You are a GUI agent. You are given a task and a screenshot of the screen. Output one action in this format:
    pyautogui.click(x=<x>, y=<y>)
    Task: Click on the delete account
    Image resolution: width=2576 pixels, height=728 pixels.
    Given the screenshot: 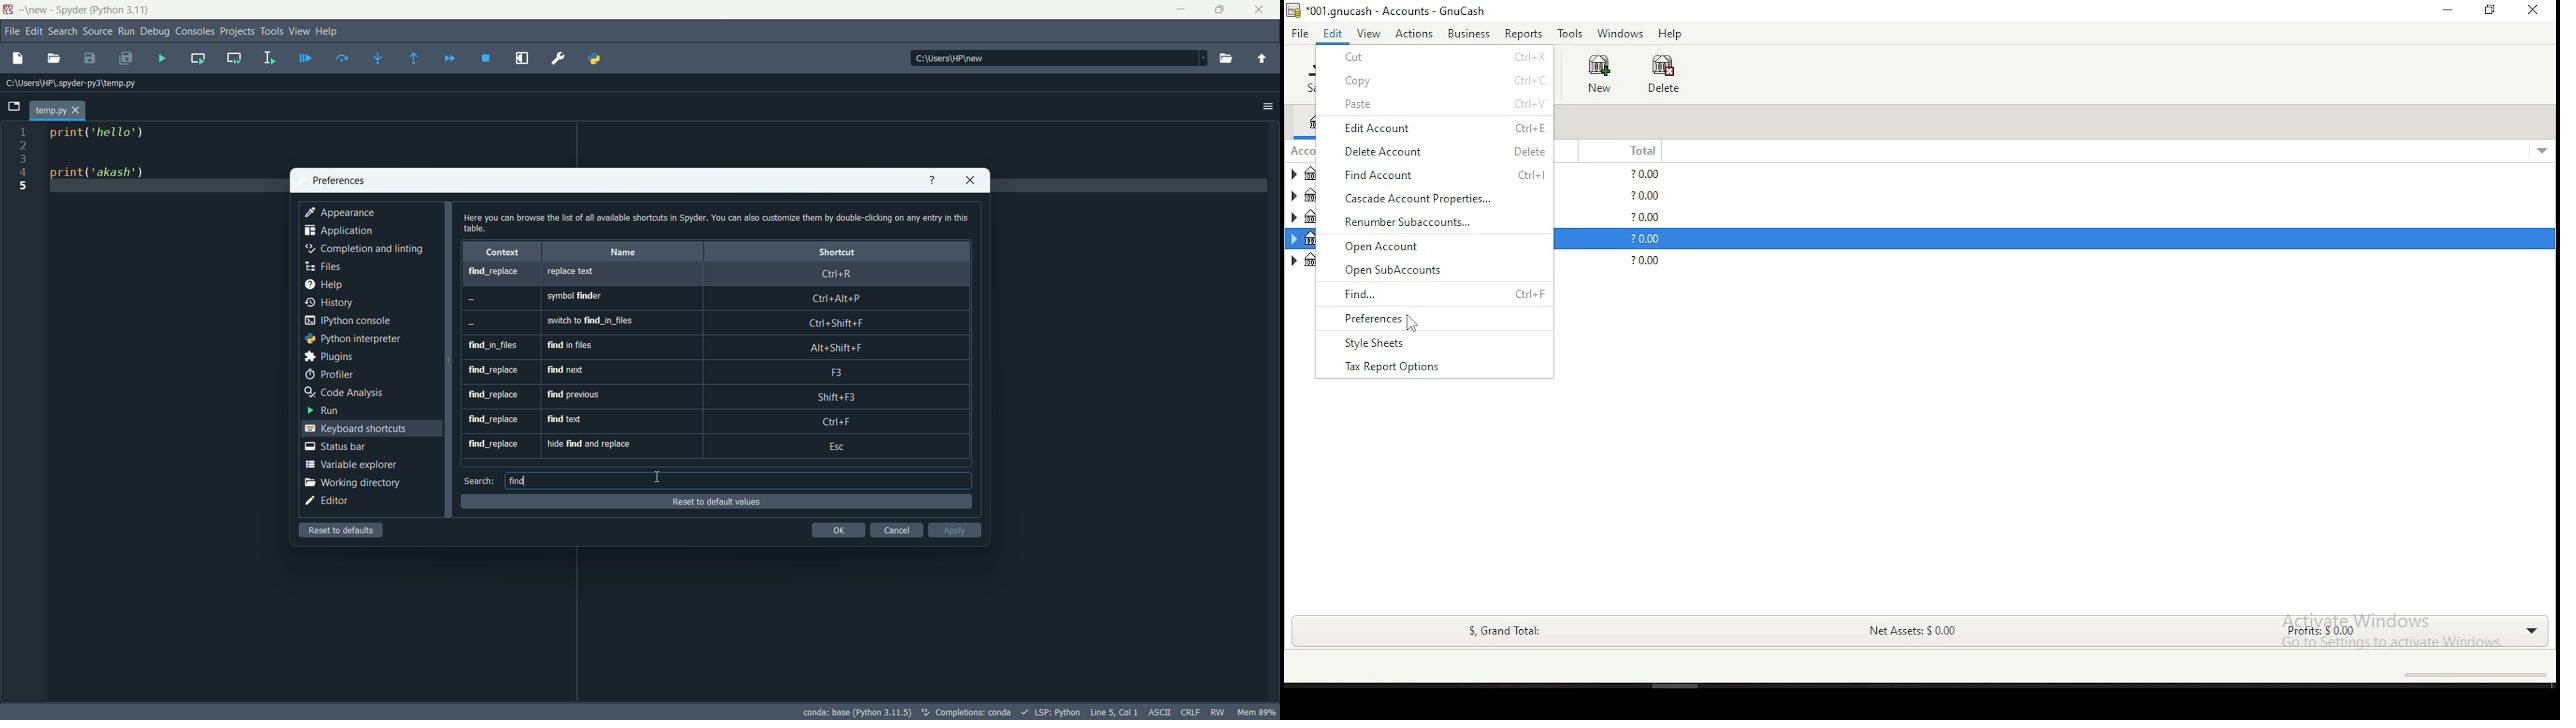 What is the action you would take?
    pyautogui.click(x=1442, y=152)
    